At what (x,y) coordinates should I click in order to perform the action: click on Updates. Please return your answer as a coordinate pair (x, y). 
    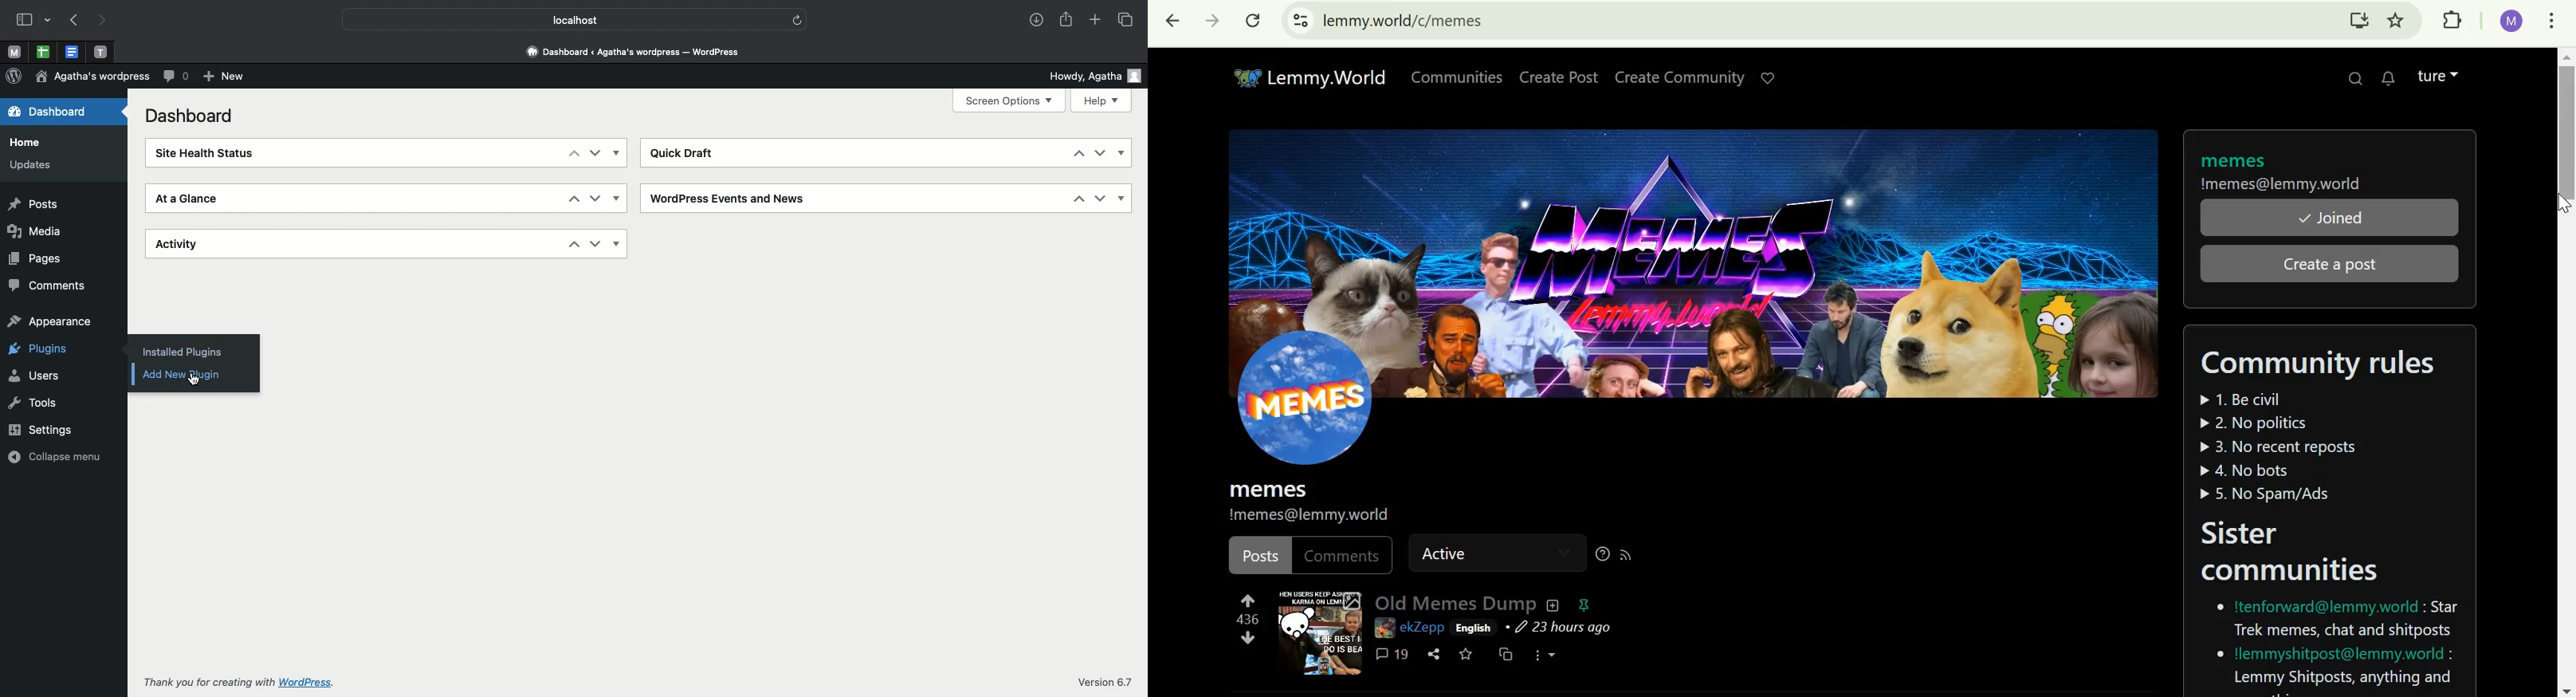
    Looking at the image, I should click on (33, 166).